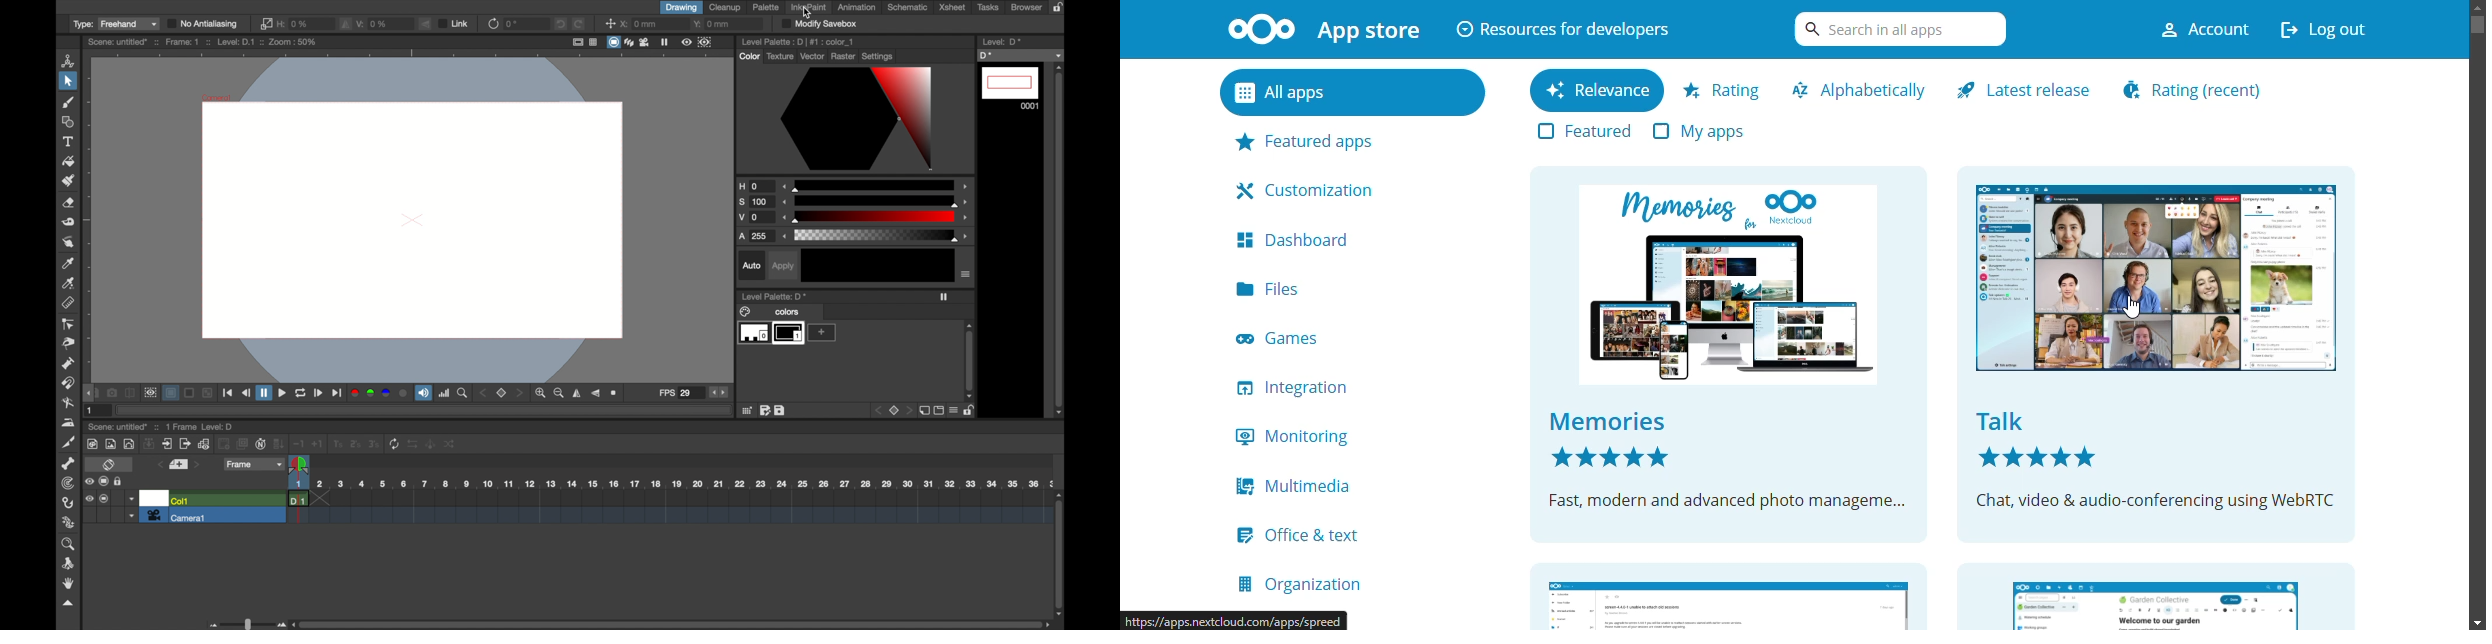 The image size is (2492, 644). I want to click on scene: untitled* :: 1 Frame Level: D, so click(162, 427).